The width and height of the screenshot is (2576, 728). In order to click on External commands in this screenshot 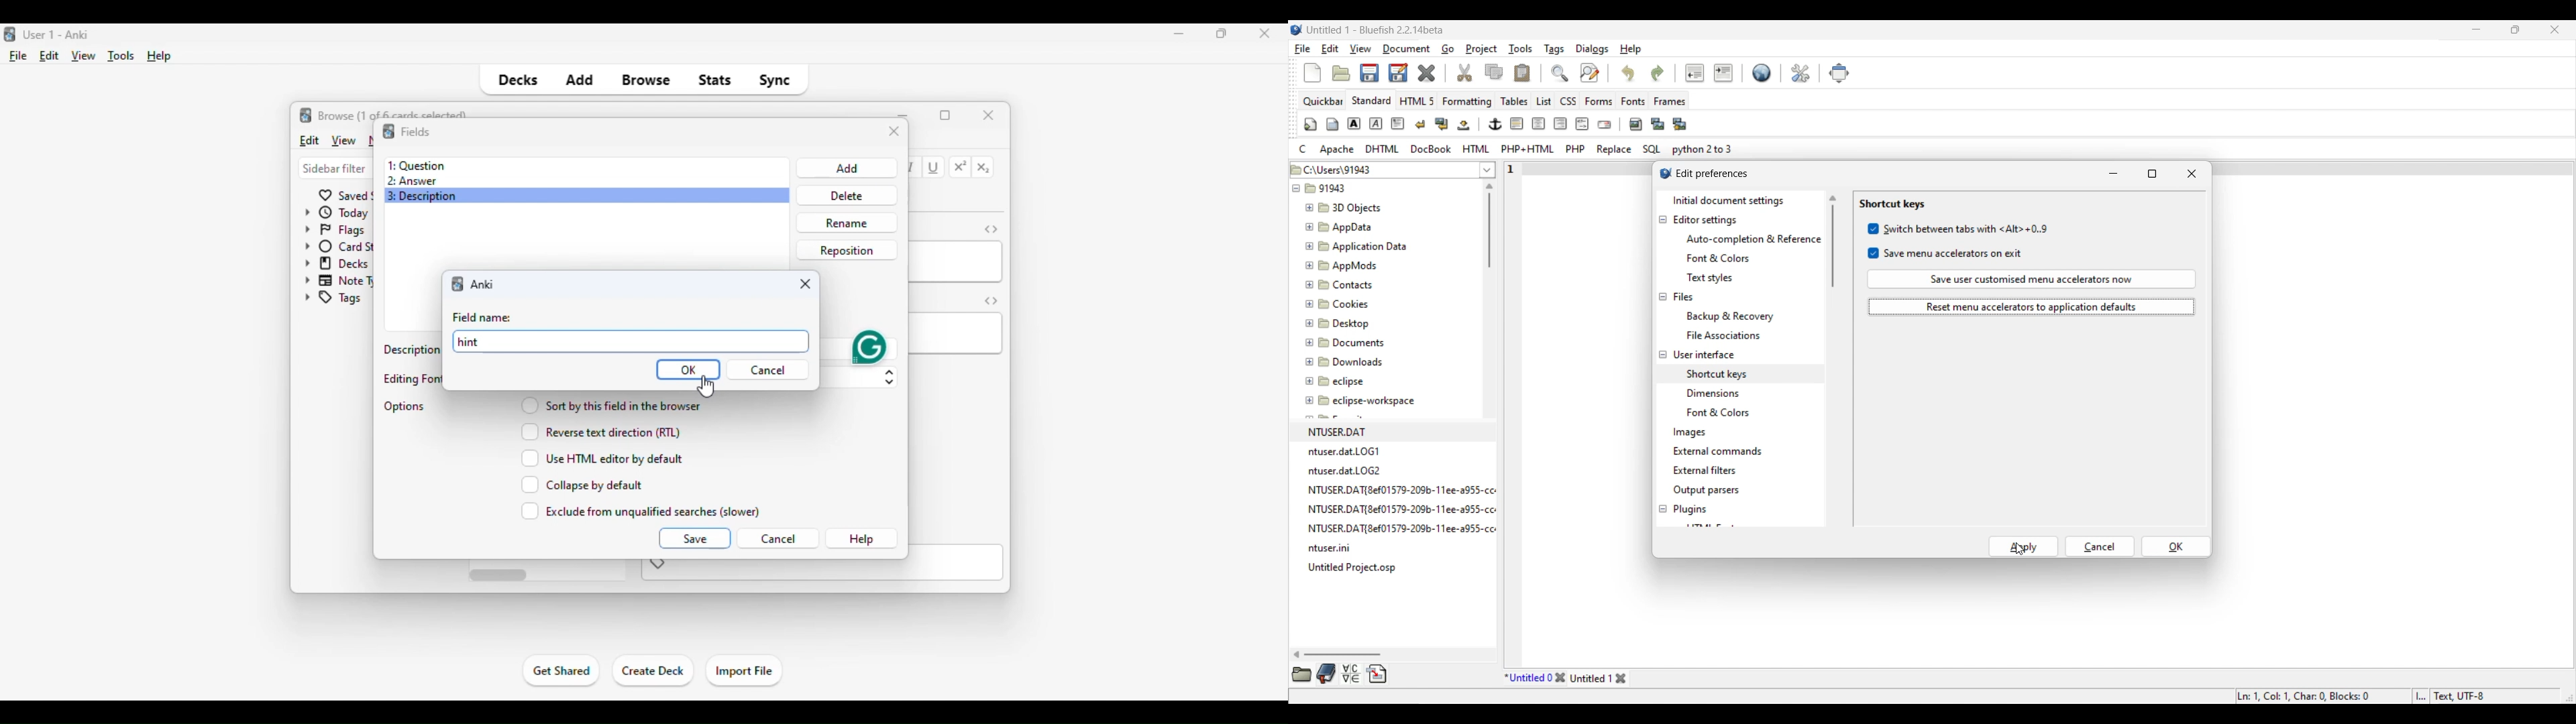, I will do `click(1717, 451)`.